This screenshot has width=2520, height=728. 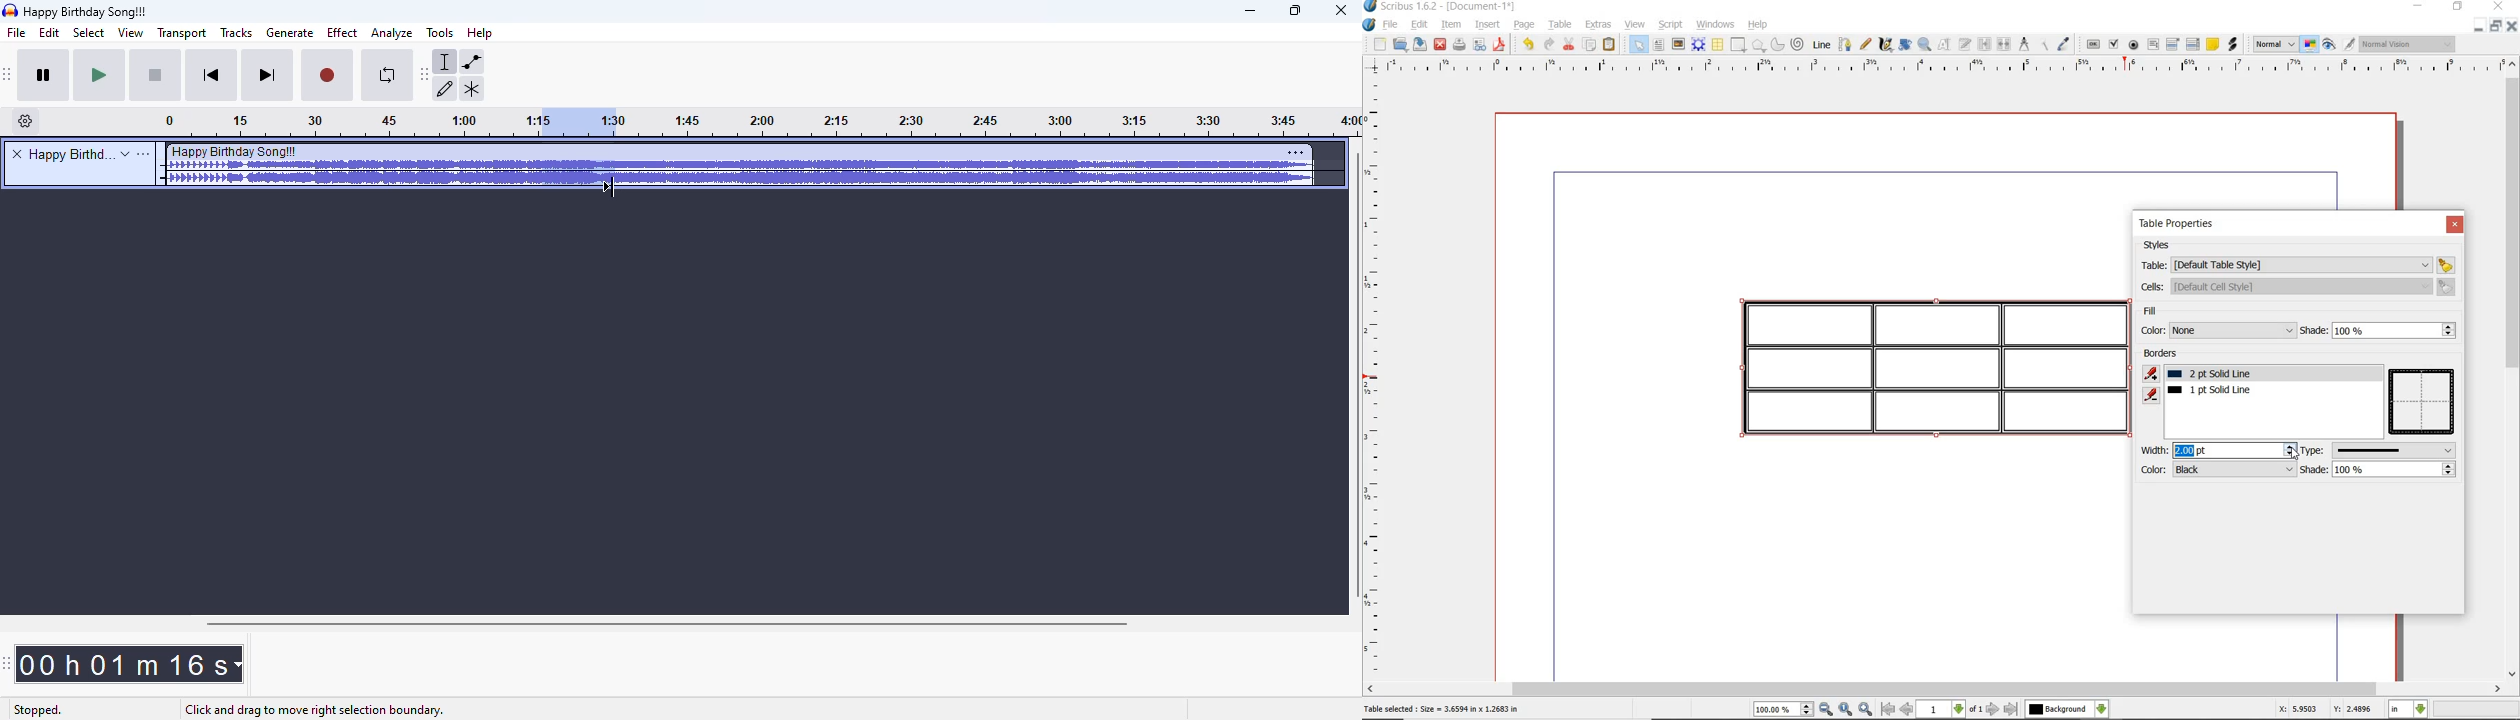 What do you see at coordinates (2115, 46) in the screenshot?
I see `pdf check box` at bounding box center [2115, 46].